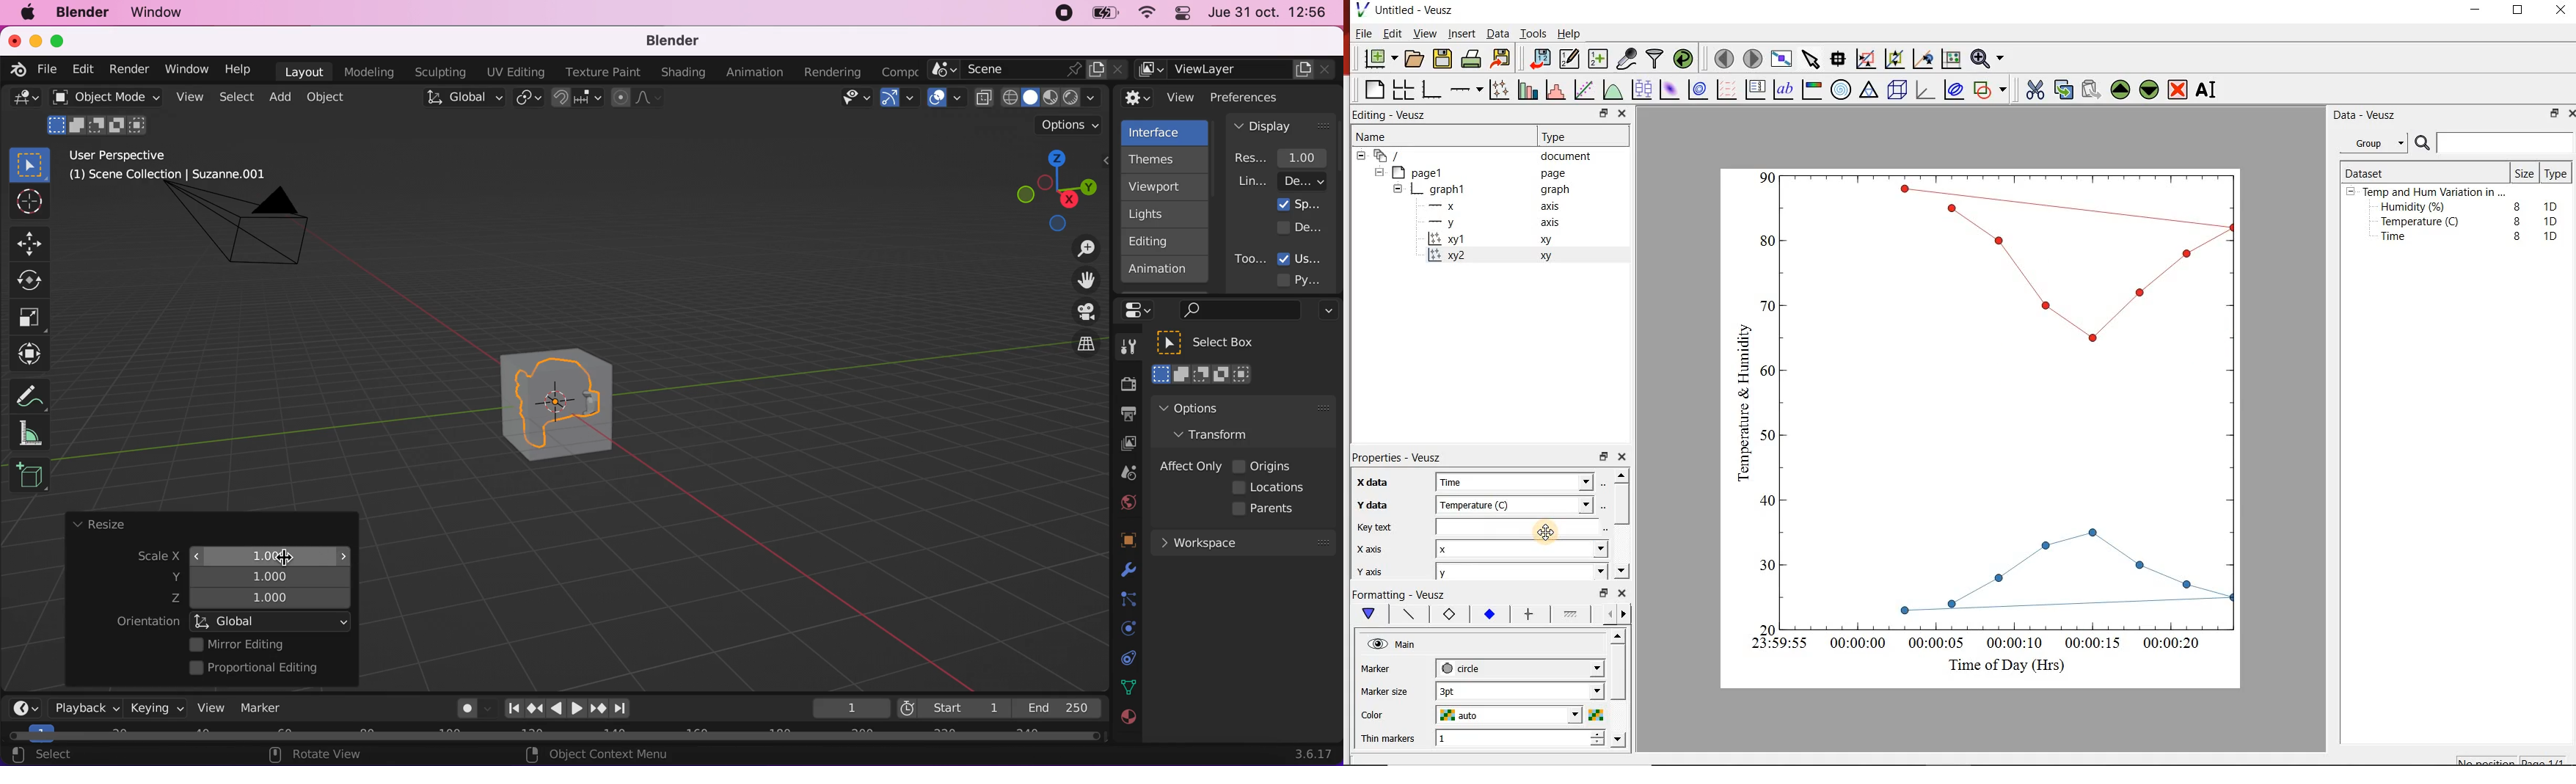  What do you see at coordinates (37, 432) in the screenshot?
I see `measure` at bounding box center [37, 432].